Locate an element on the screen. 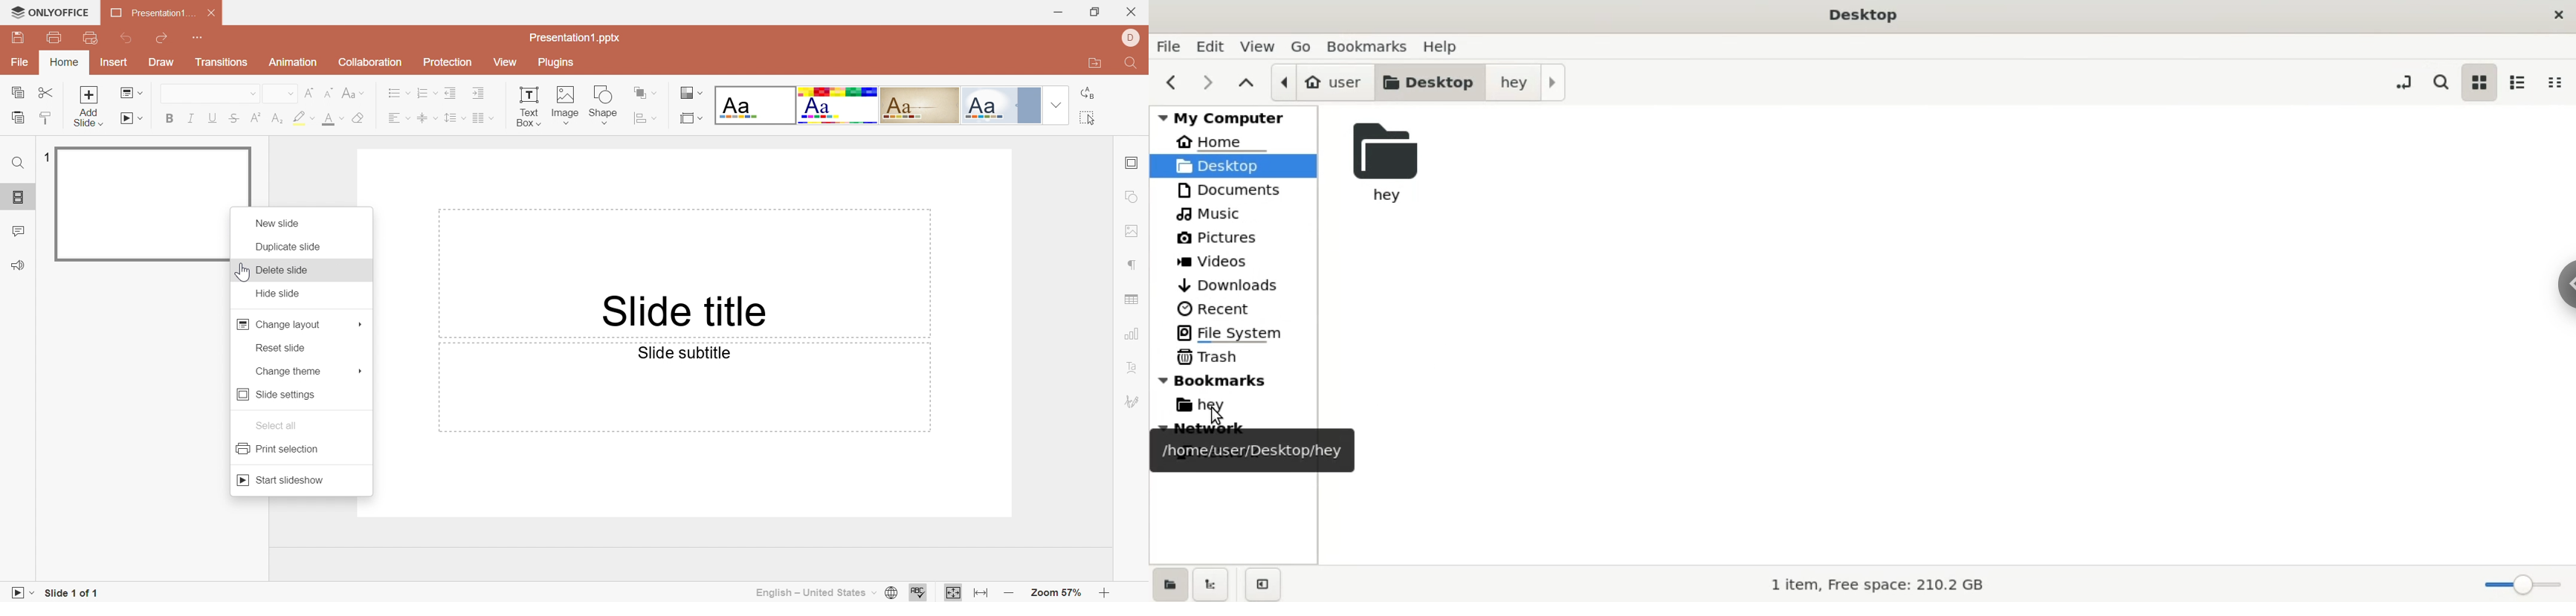  Collection is located at coordinates (369, 62).